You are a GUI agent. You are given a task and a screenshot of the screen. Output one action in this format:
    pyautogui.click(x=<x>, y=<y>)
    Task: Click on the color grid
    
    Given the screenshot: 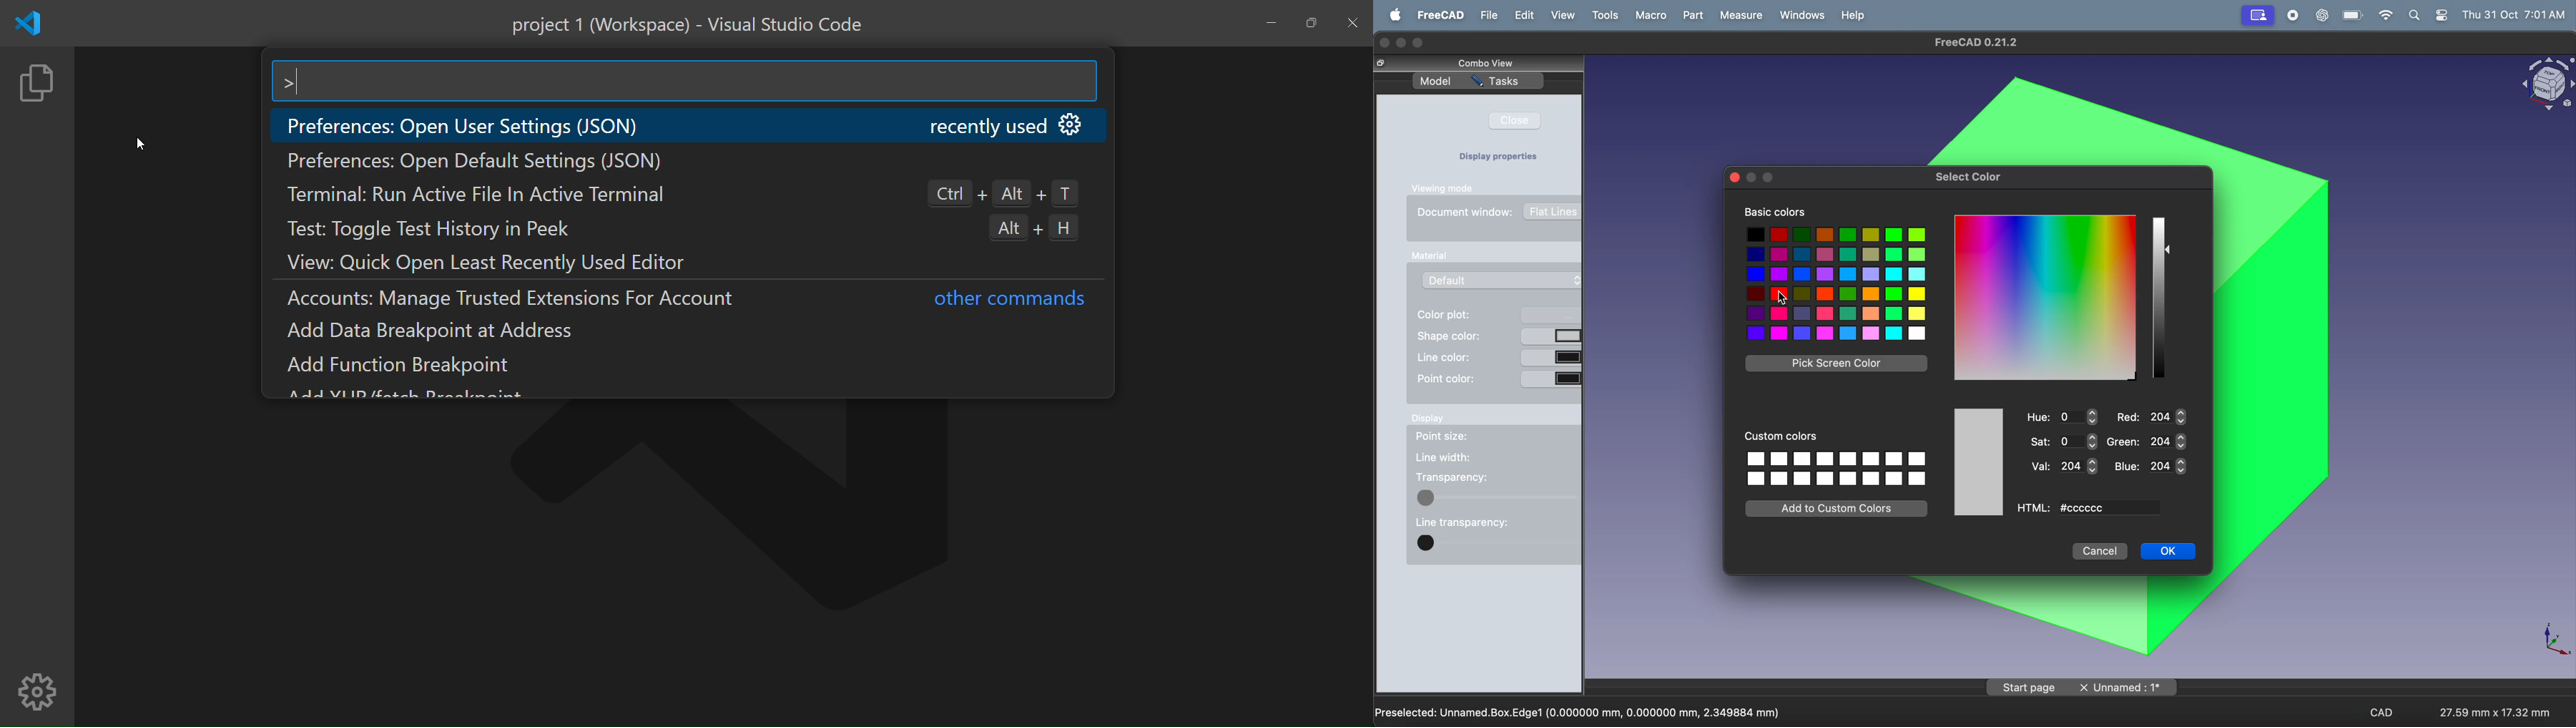 What is the action you would take?
    pyautogui.click(x=2046, y=299)
    